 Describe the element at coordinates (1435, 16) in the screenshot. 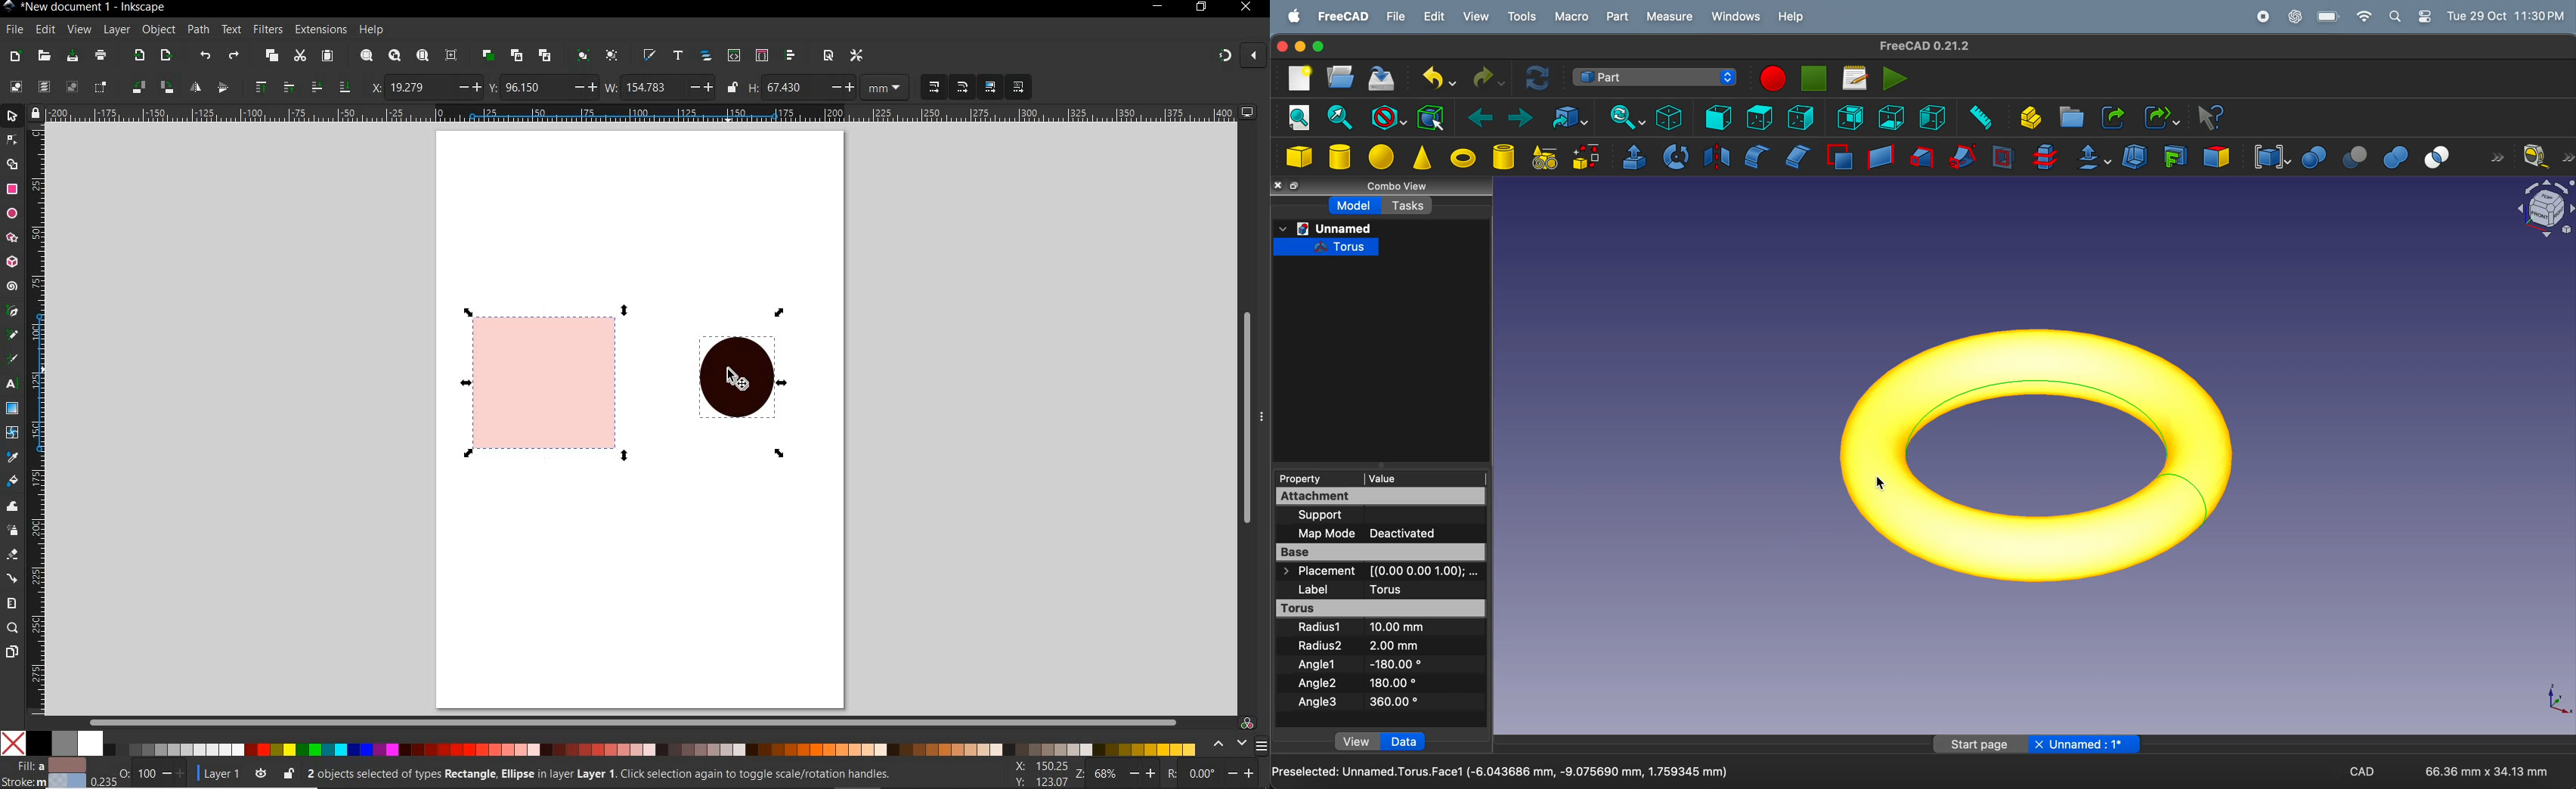

I see `edit` at that location.